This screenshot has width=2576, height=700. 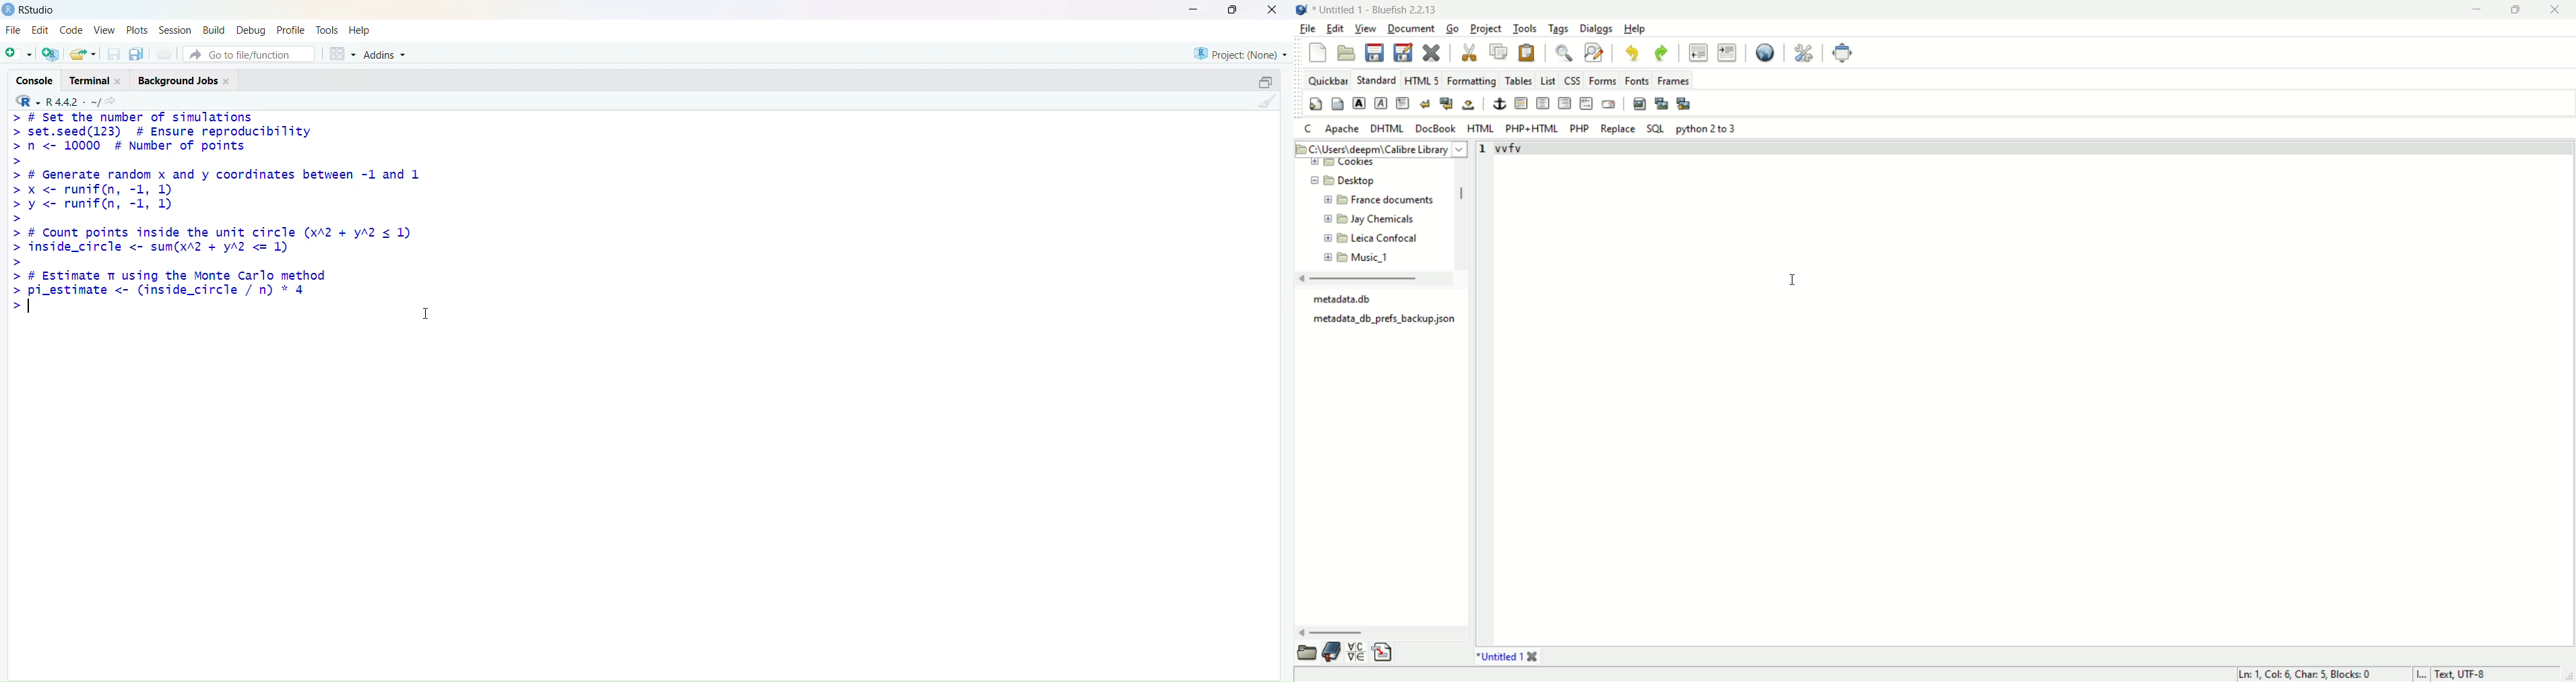 I want to click on tables, so click(x=1519, y=80).